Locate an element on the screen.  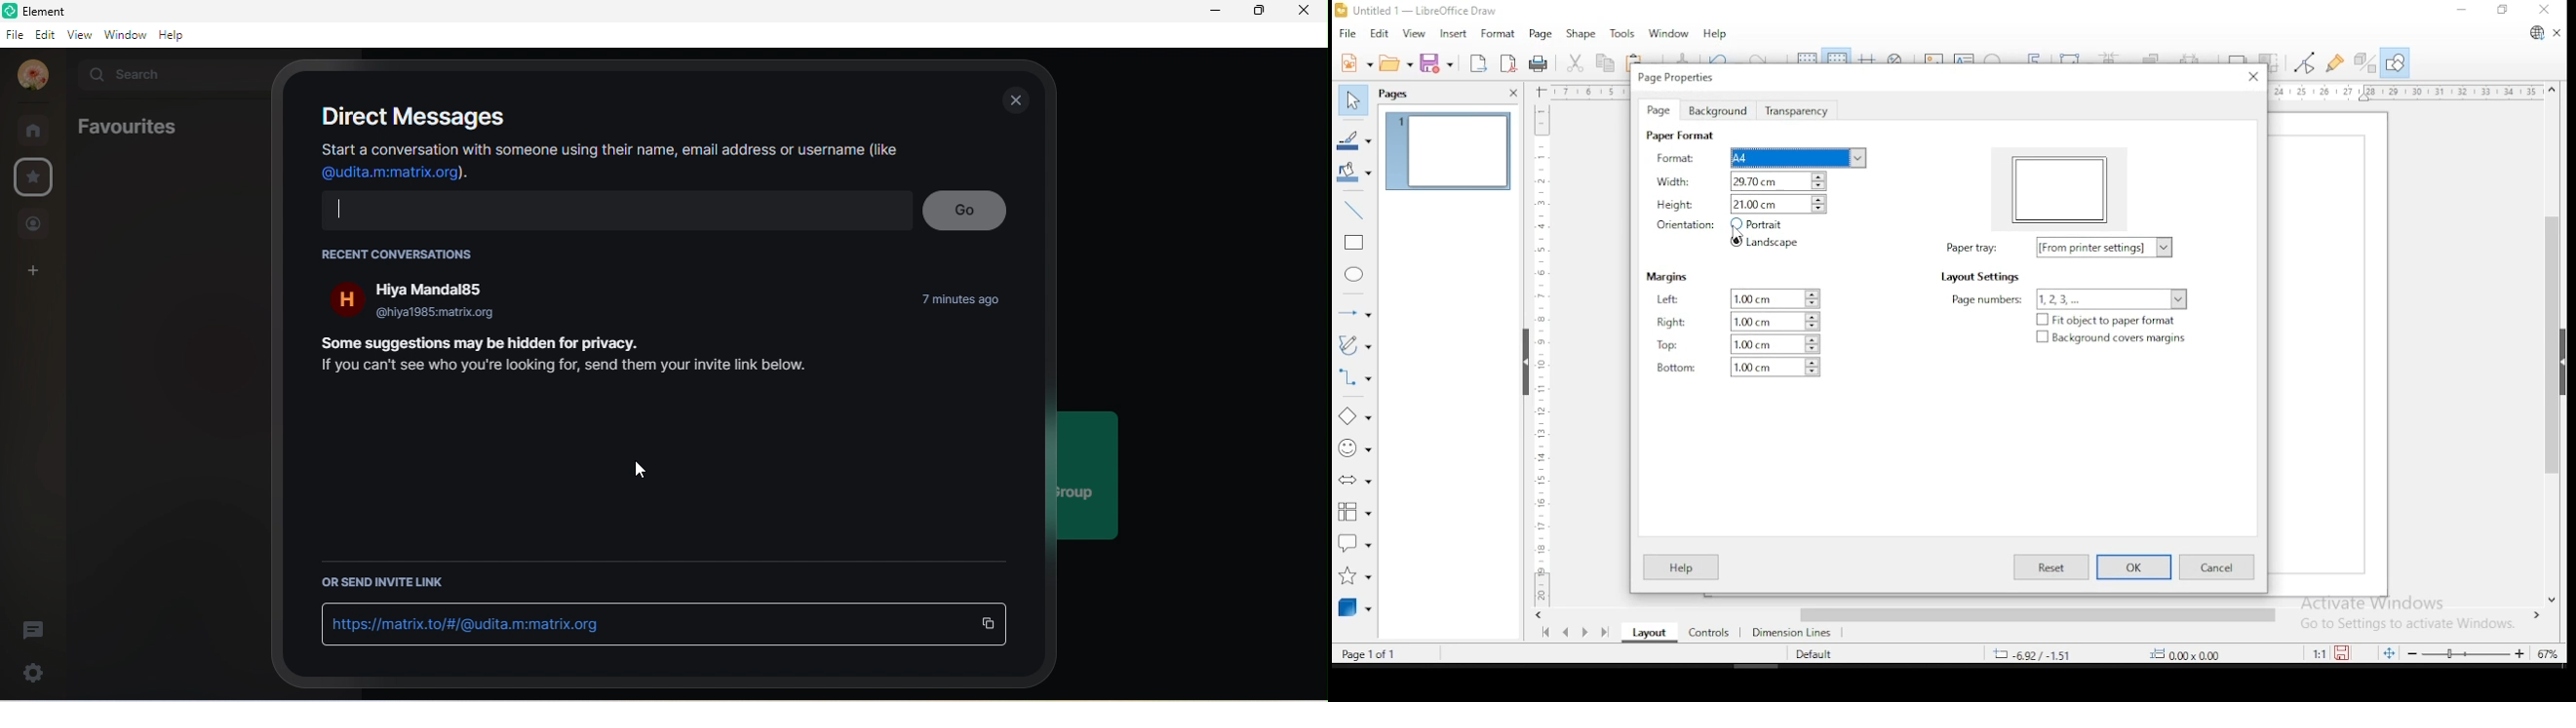
ellipse is located at coordinates (1355, 277).